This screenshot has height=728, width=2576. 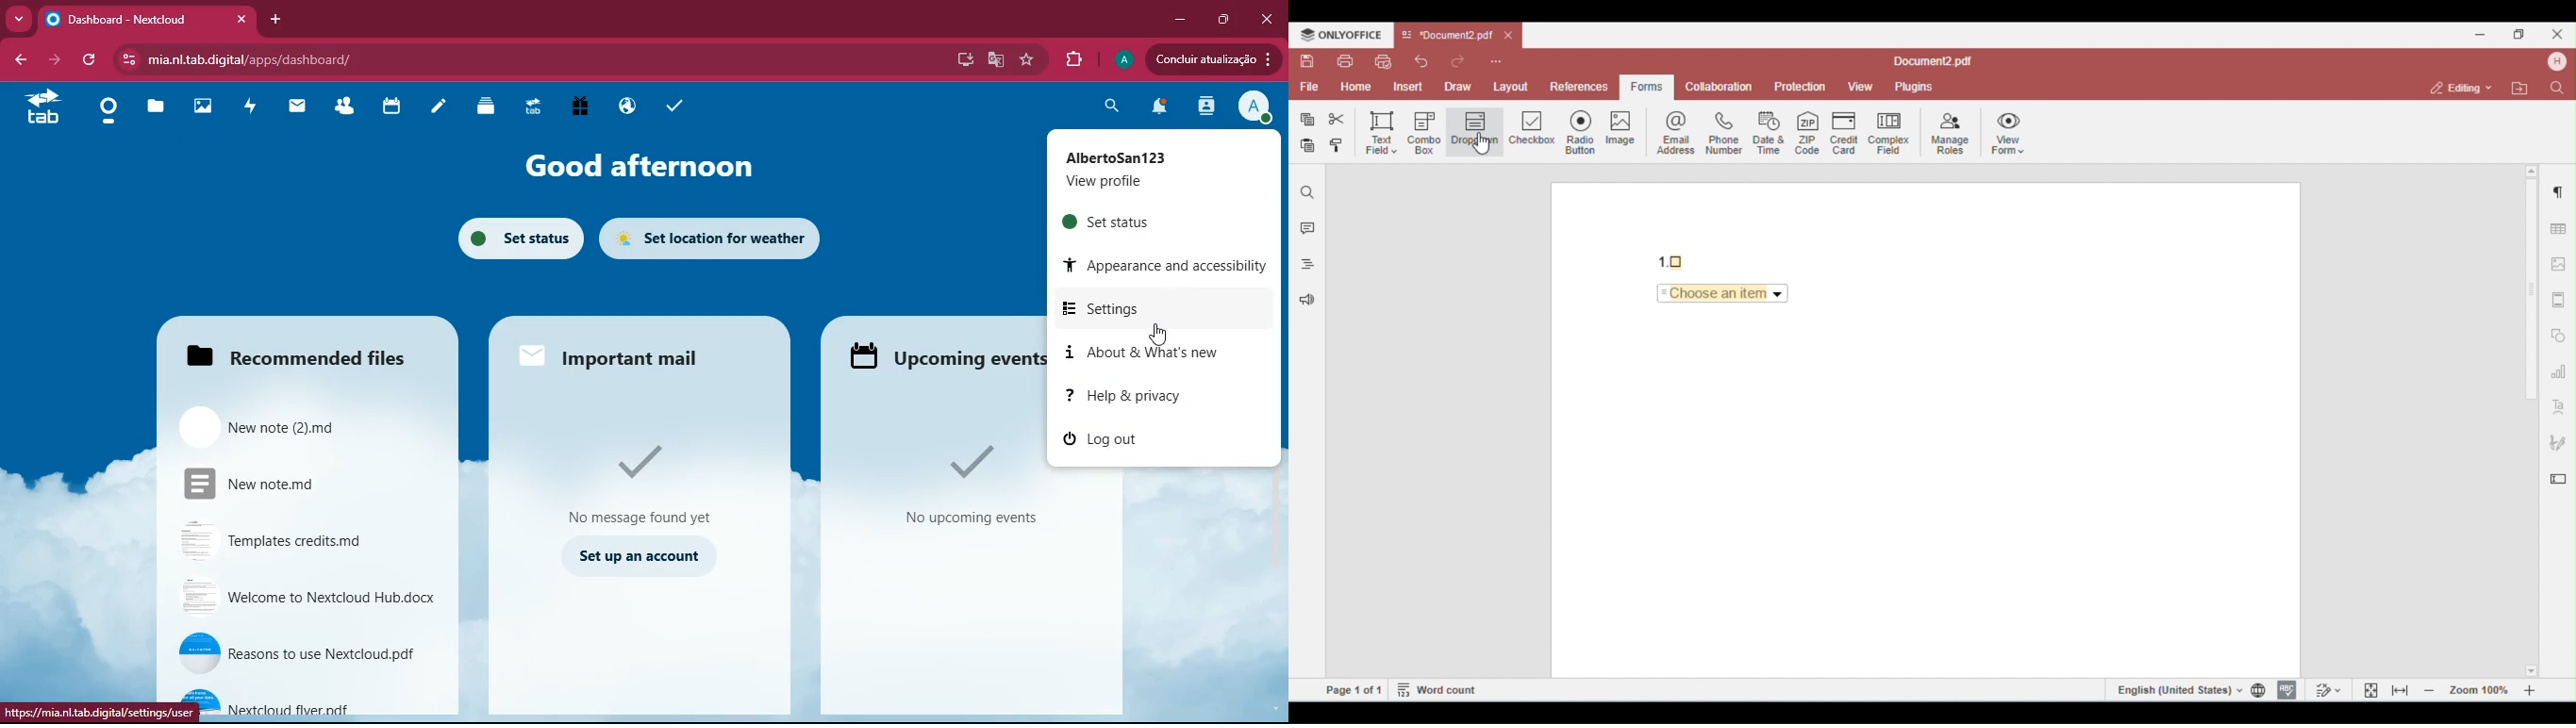 What do you see at coordinates (282, 544) in the screenshot?
I see `Templates credits.md` at bounding box center [282, 544].